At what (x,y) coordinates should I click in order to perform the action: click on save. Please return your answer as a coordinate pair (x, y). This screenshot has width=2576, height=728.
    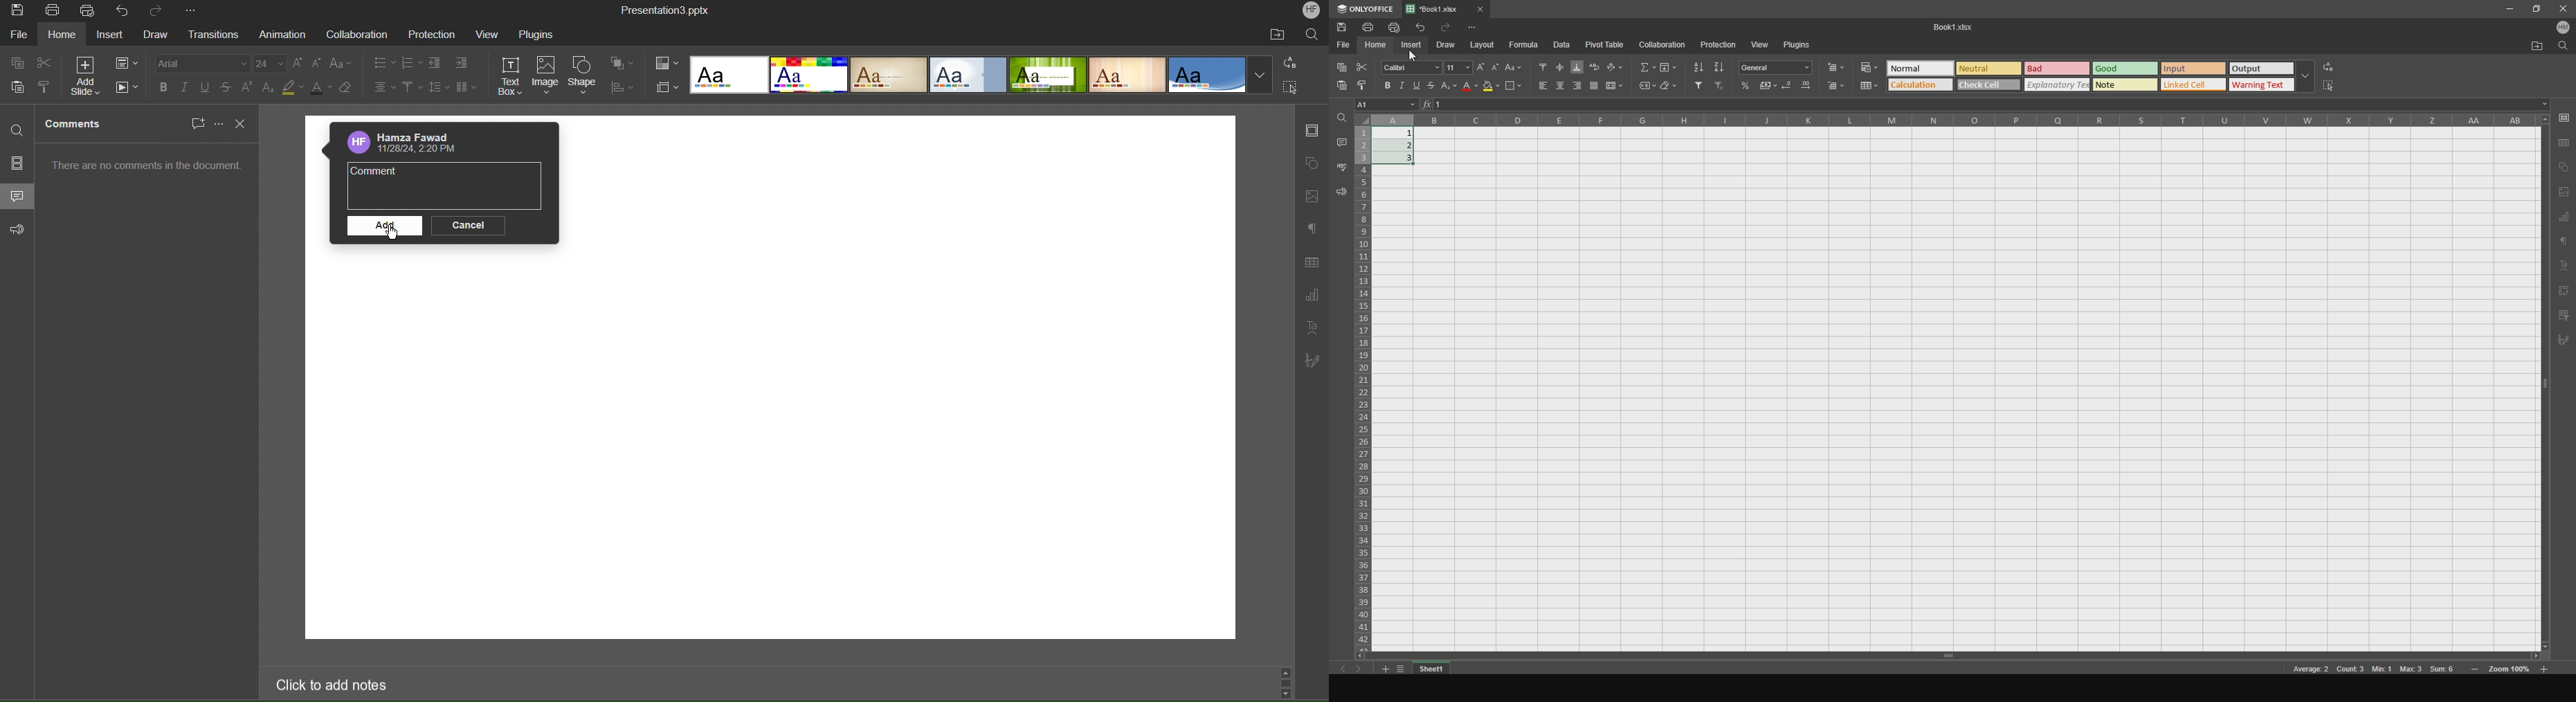
    Looking at the image, I should click on (1346, 27).